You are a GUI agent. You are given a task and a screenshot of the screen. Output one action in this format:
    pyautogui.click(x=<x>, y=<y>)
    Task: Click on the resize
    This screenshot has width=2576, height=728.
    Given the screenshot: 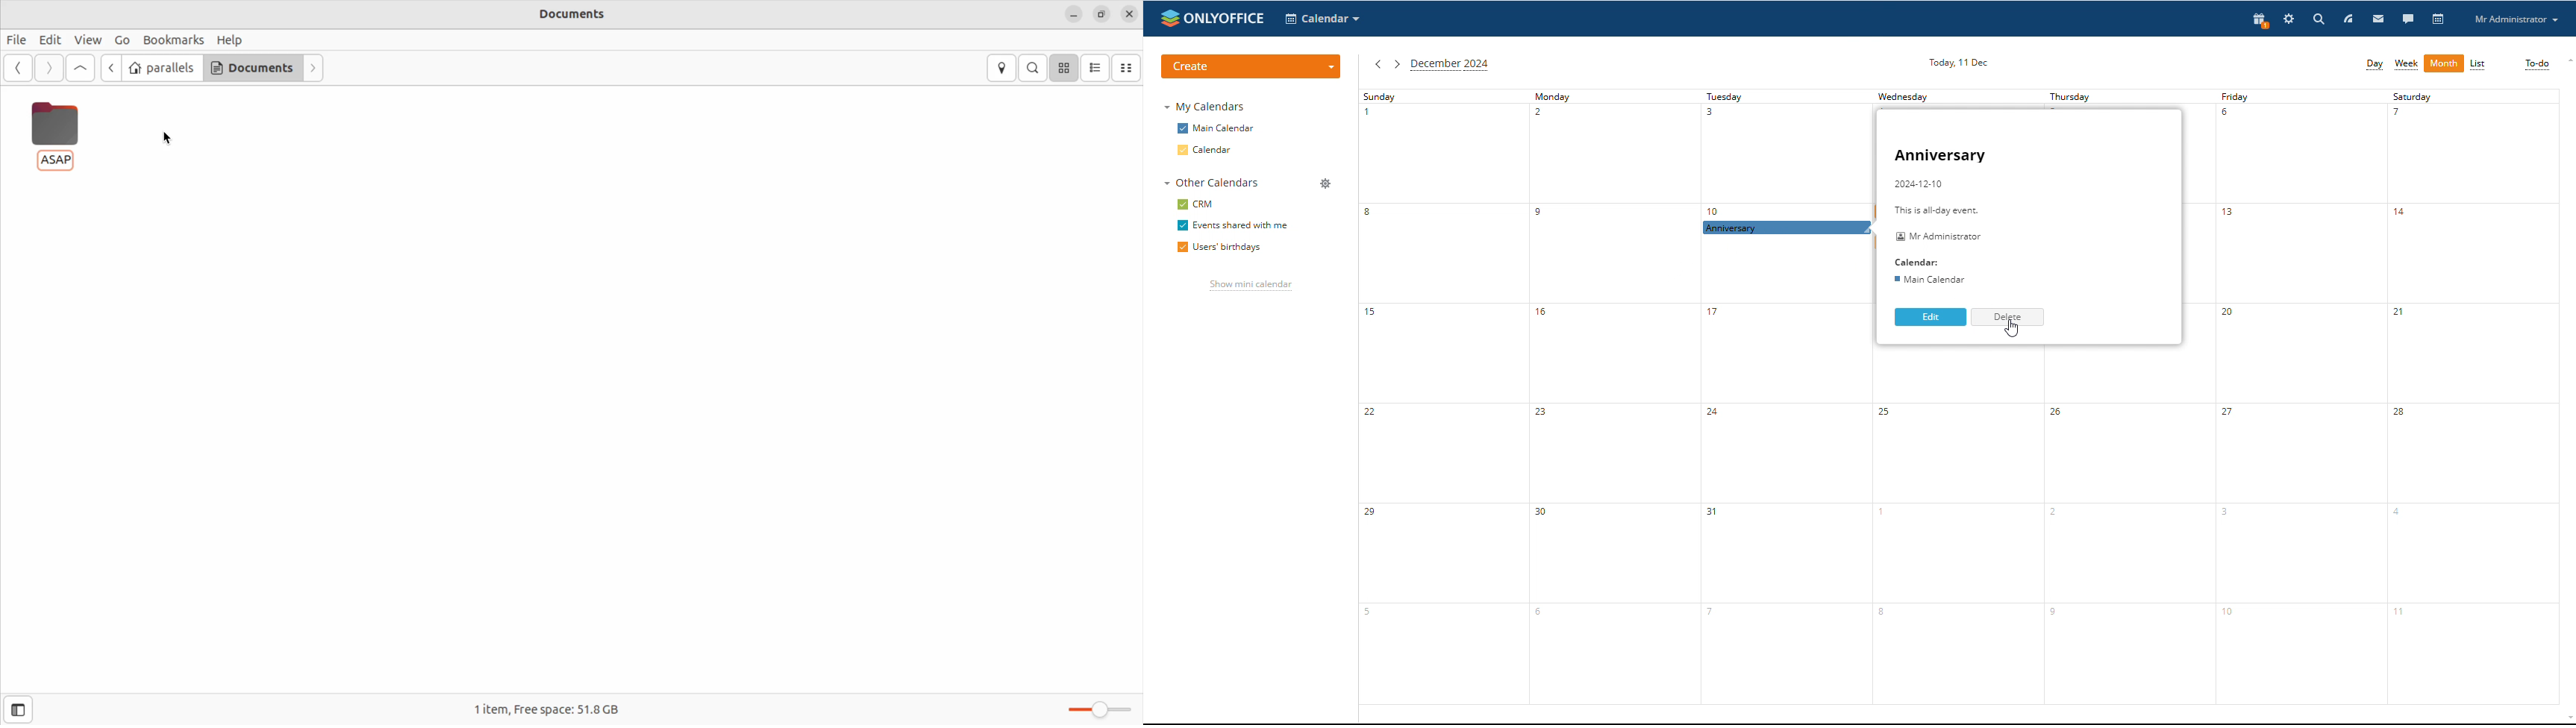 What is the action you would take?
    pyautogui.click(x=1101, y=14)
    